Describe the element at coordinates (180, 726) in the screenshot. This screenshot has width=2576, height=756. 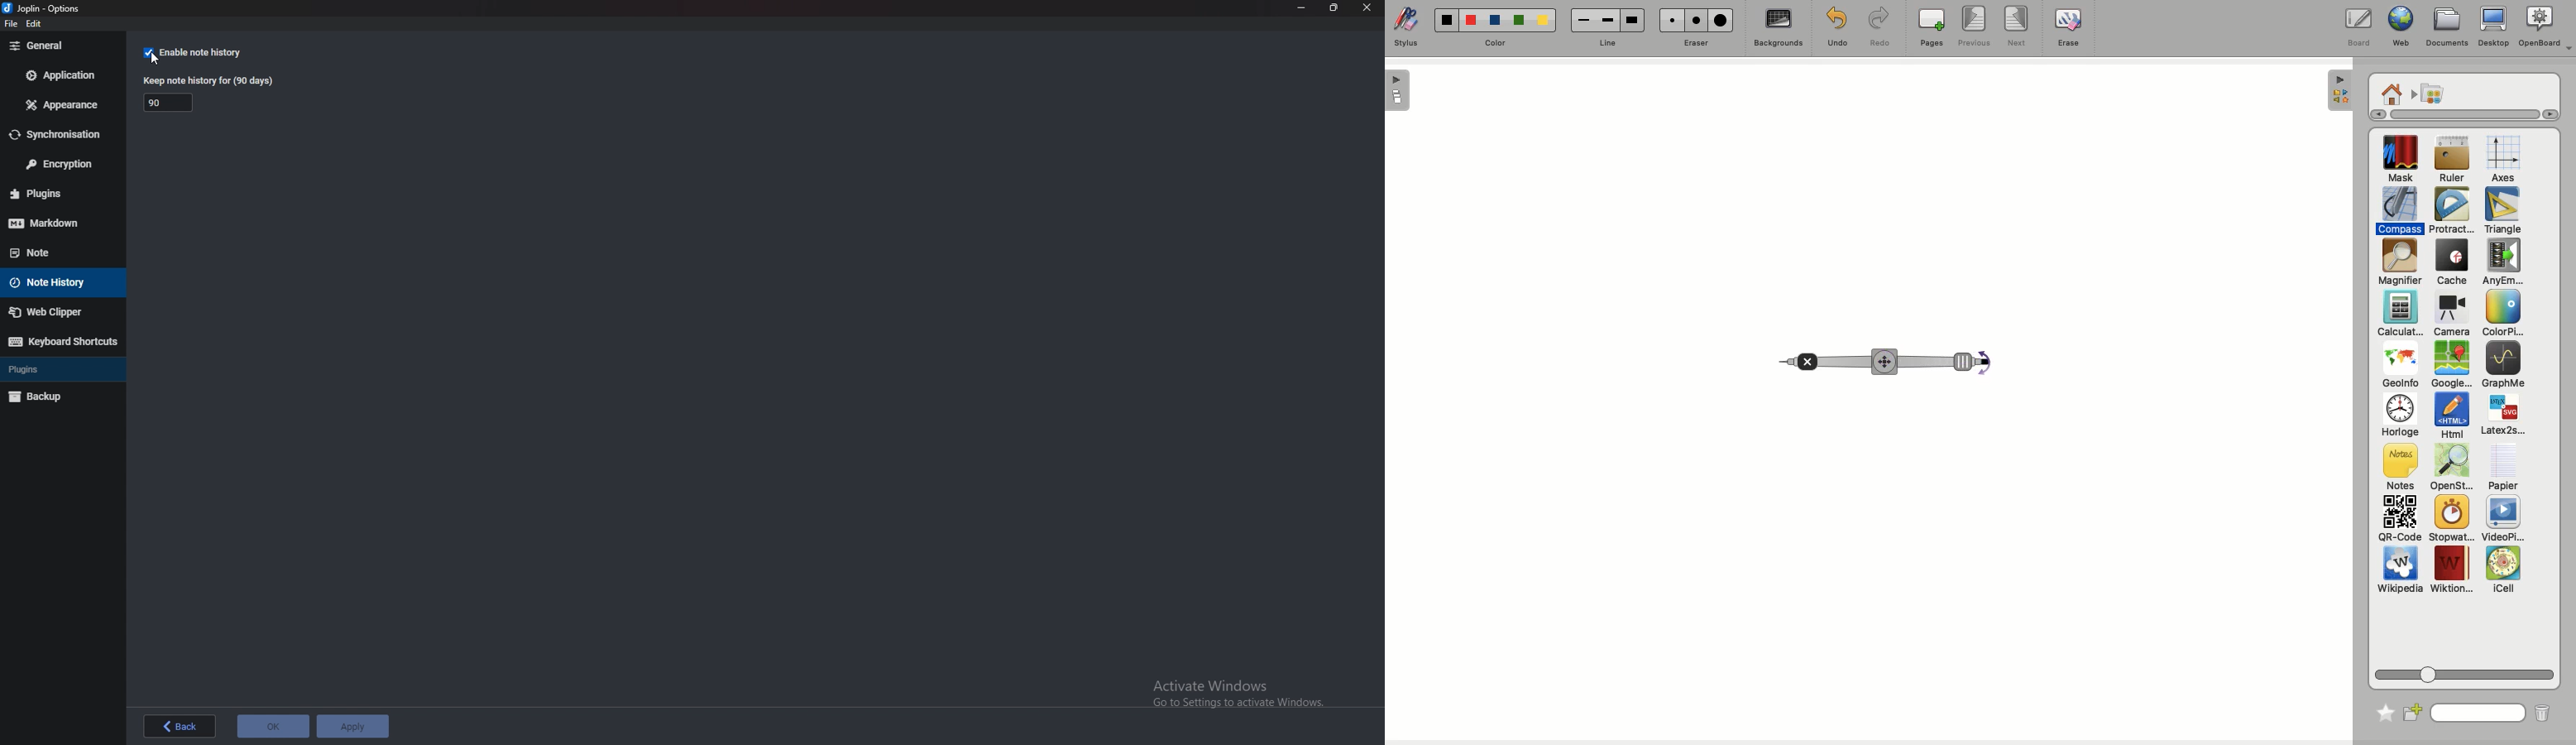
I see `back` at that location.